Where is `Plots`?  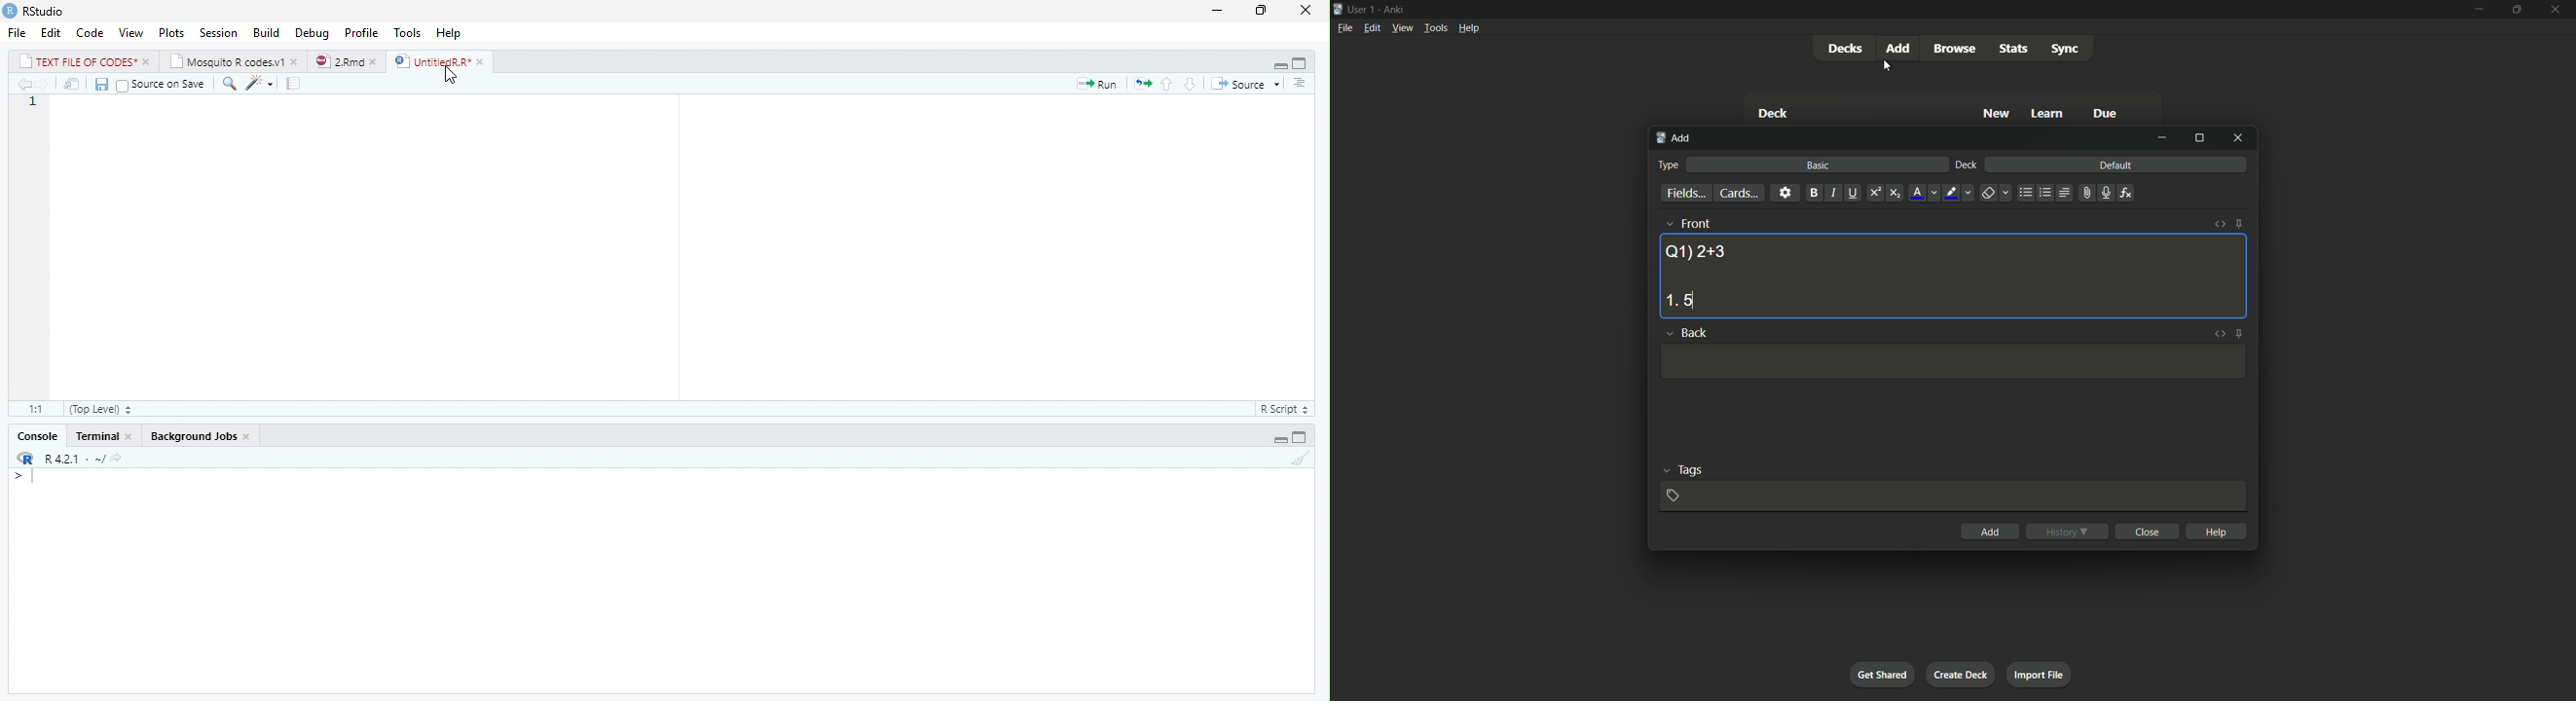
Plots is located at coordinates (171, 32).